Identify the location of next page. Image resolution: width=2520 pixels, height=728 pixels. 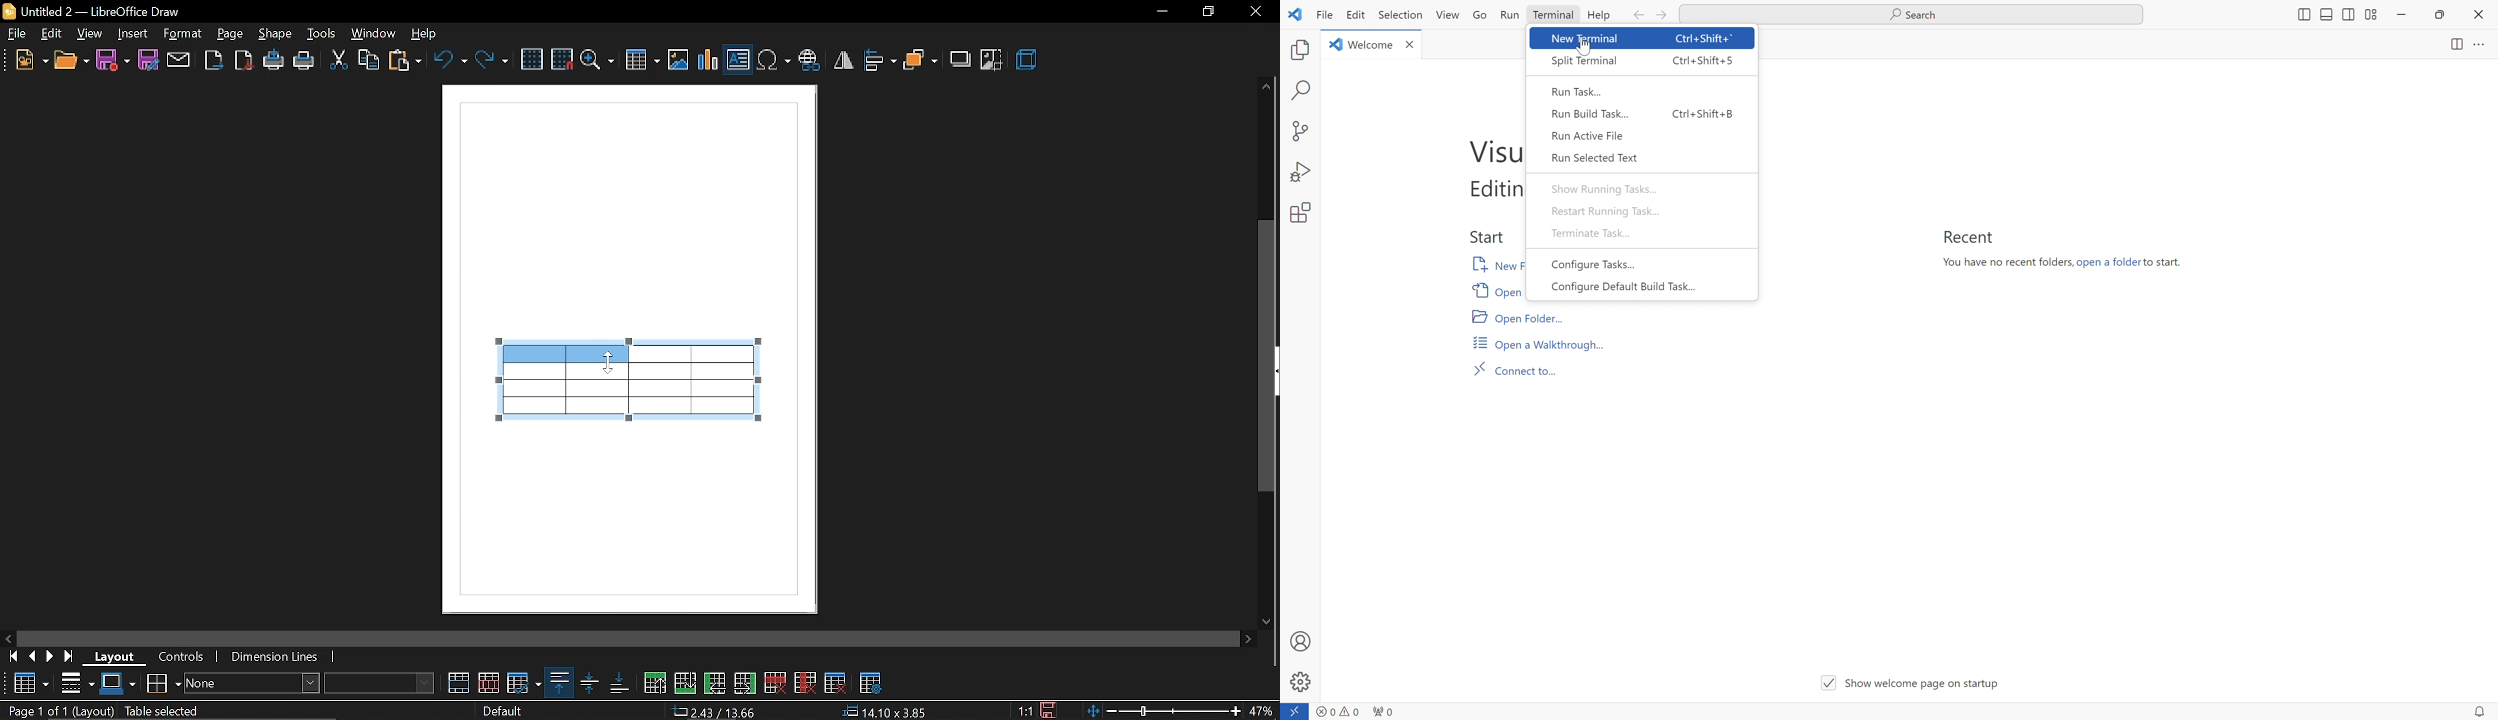
(51, 656).